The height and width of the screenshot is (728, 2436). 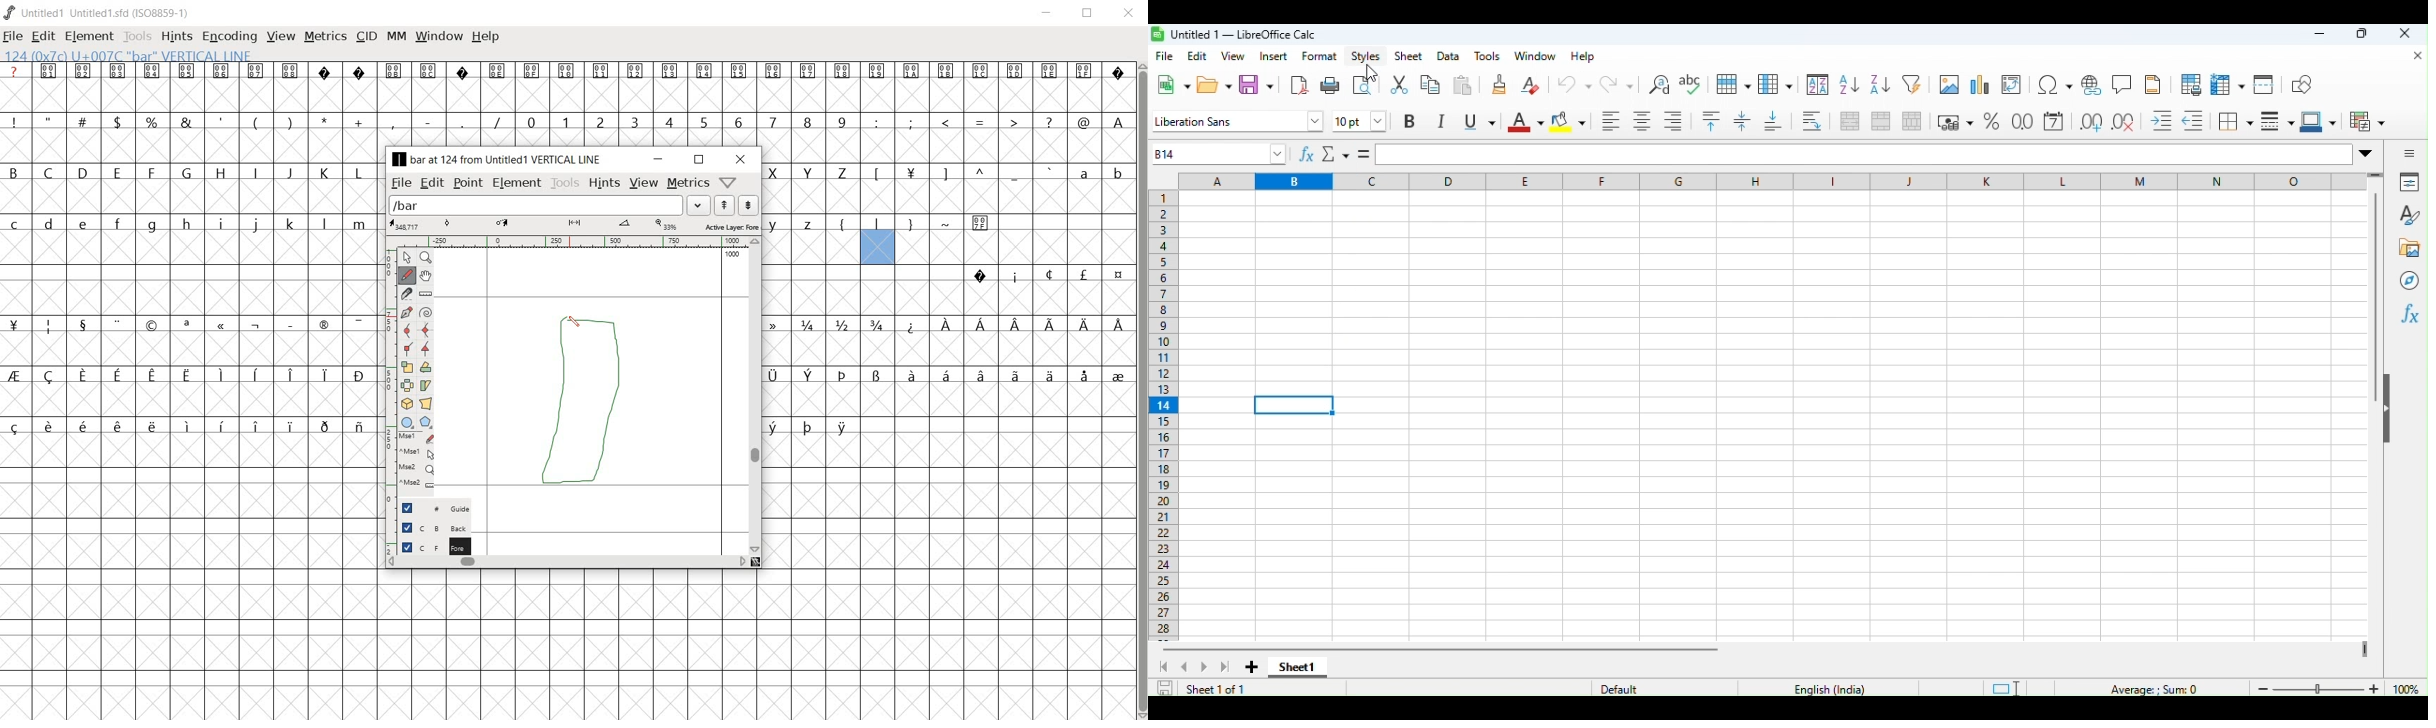 I want to click on Liberation Sans, so click(x=1234, y=122).